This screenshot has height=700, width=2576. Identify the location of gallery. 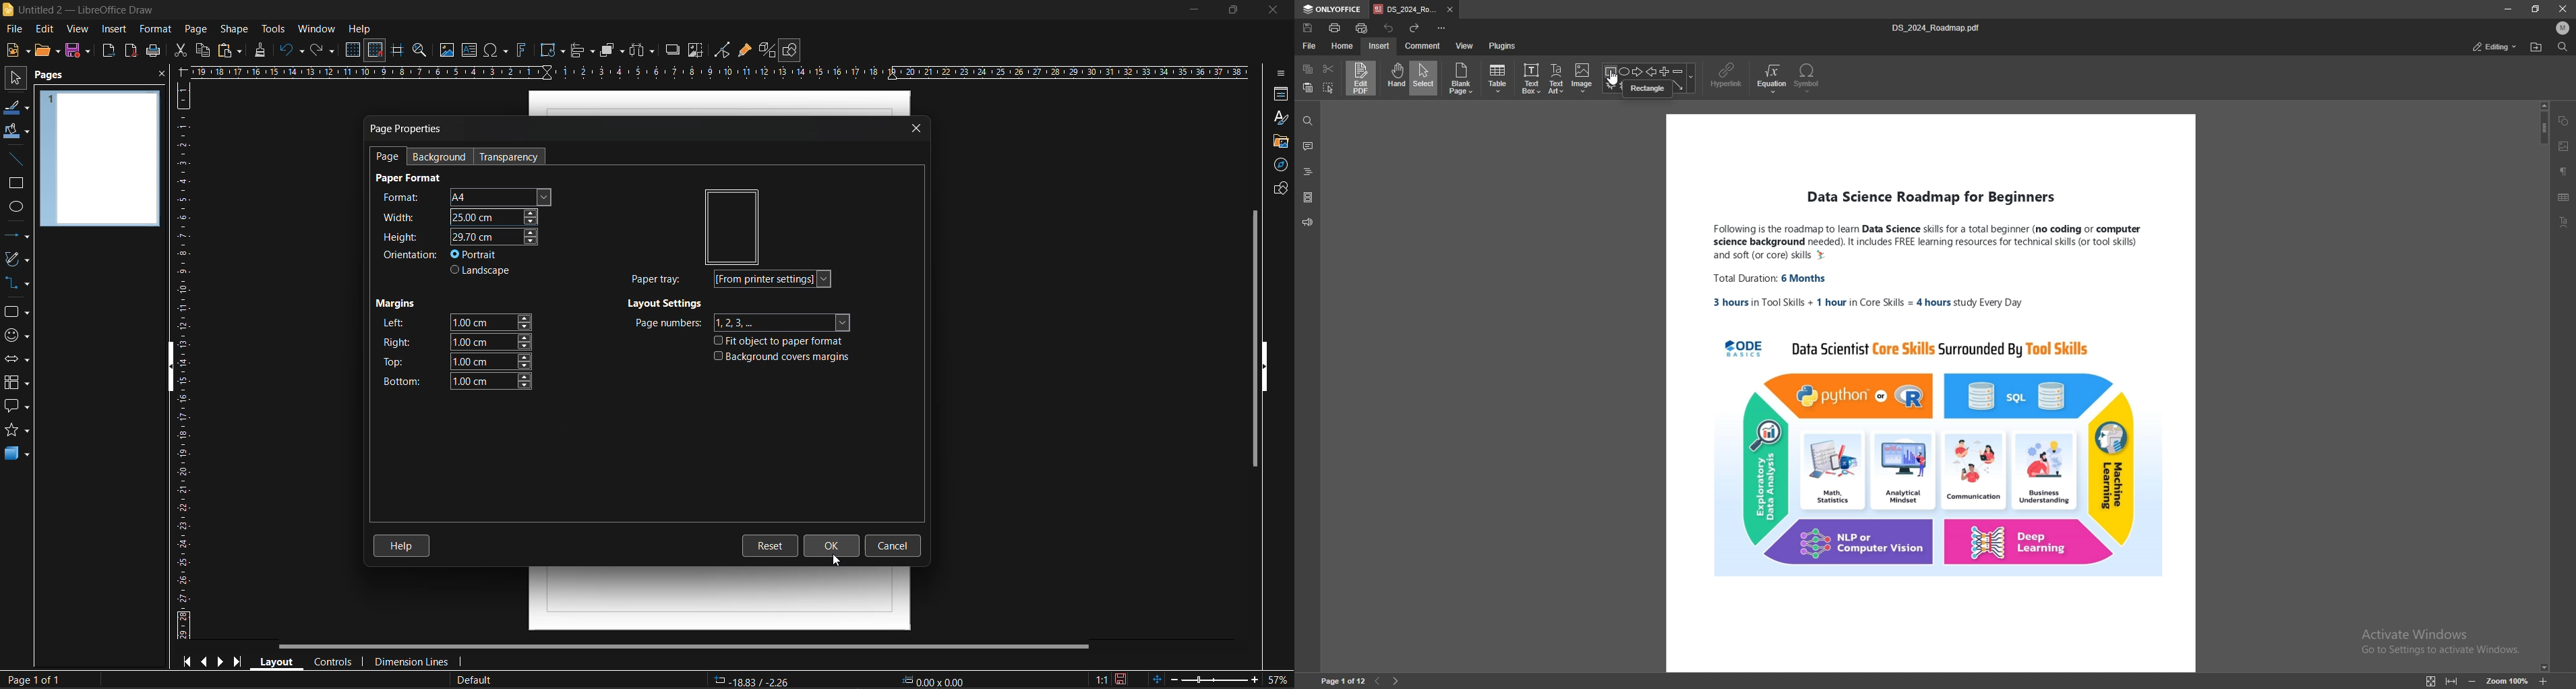
(1278, 142).